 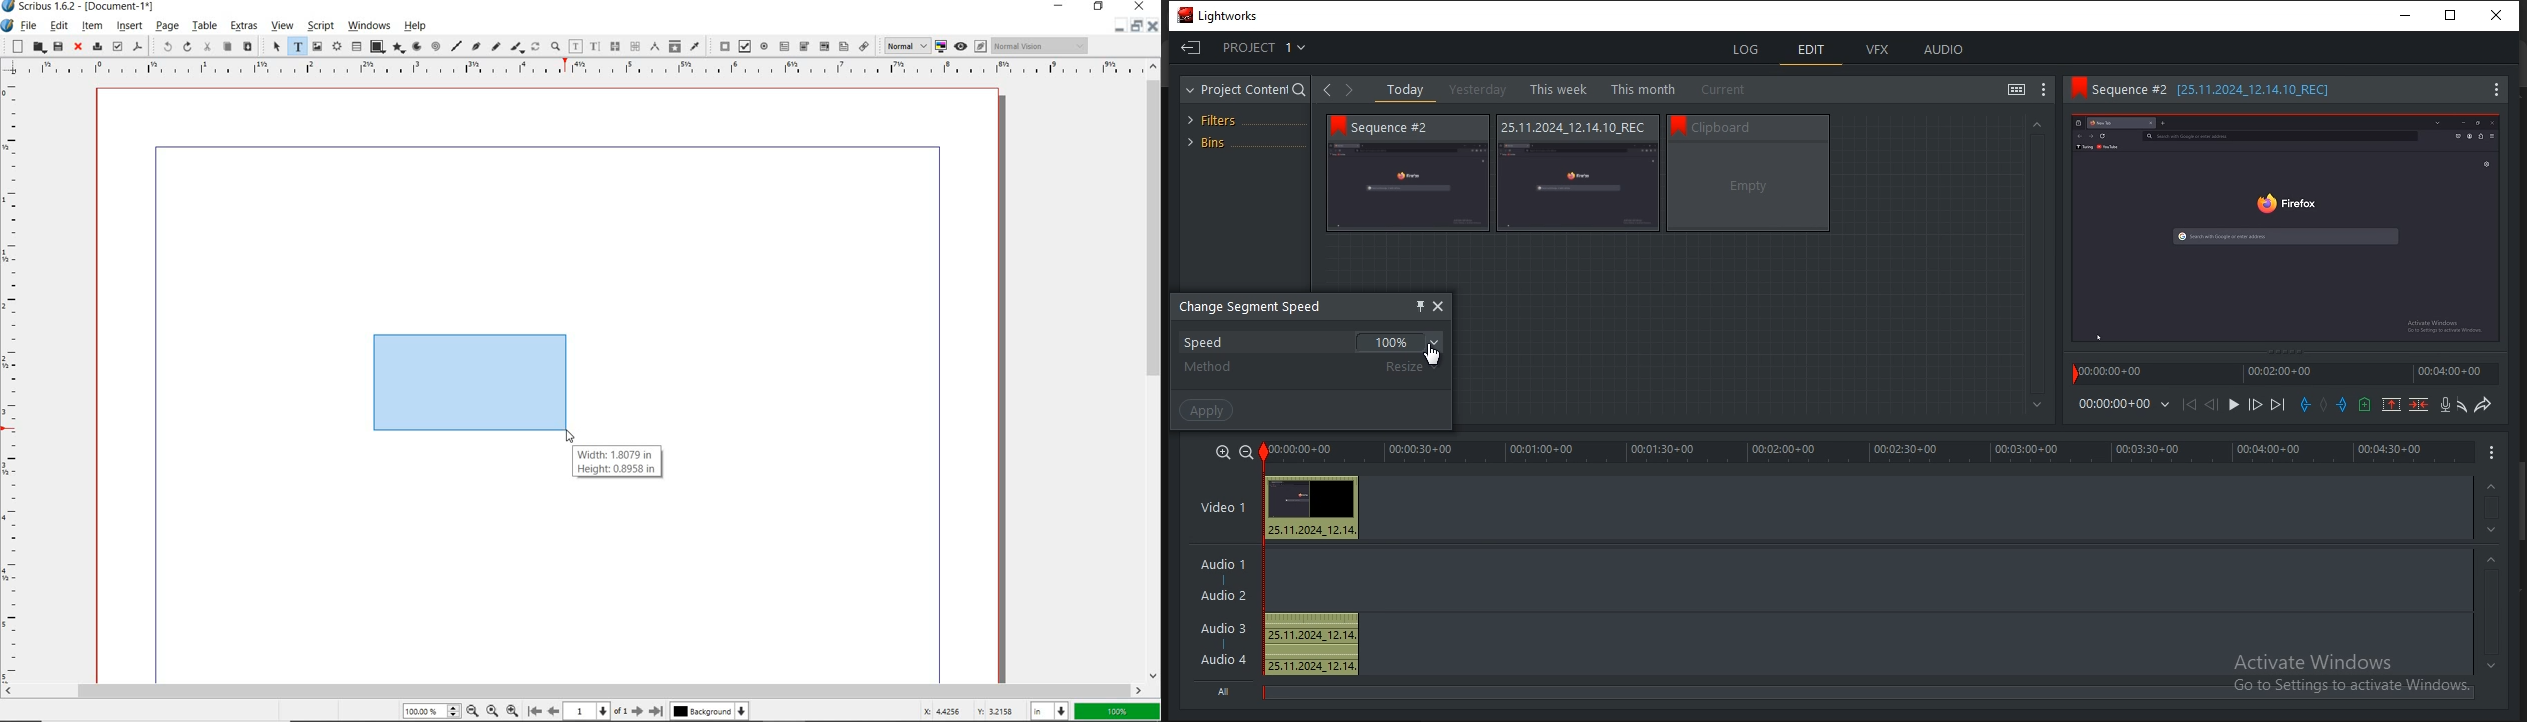 What do you see at coordinates (57, 27) in the screenshot?
I see `edit` at bounding box center [57, 27].